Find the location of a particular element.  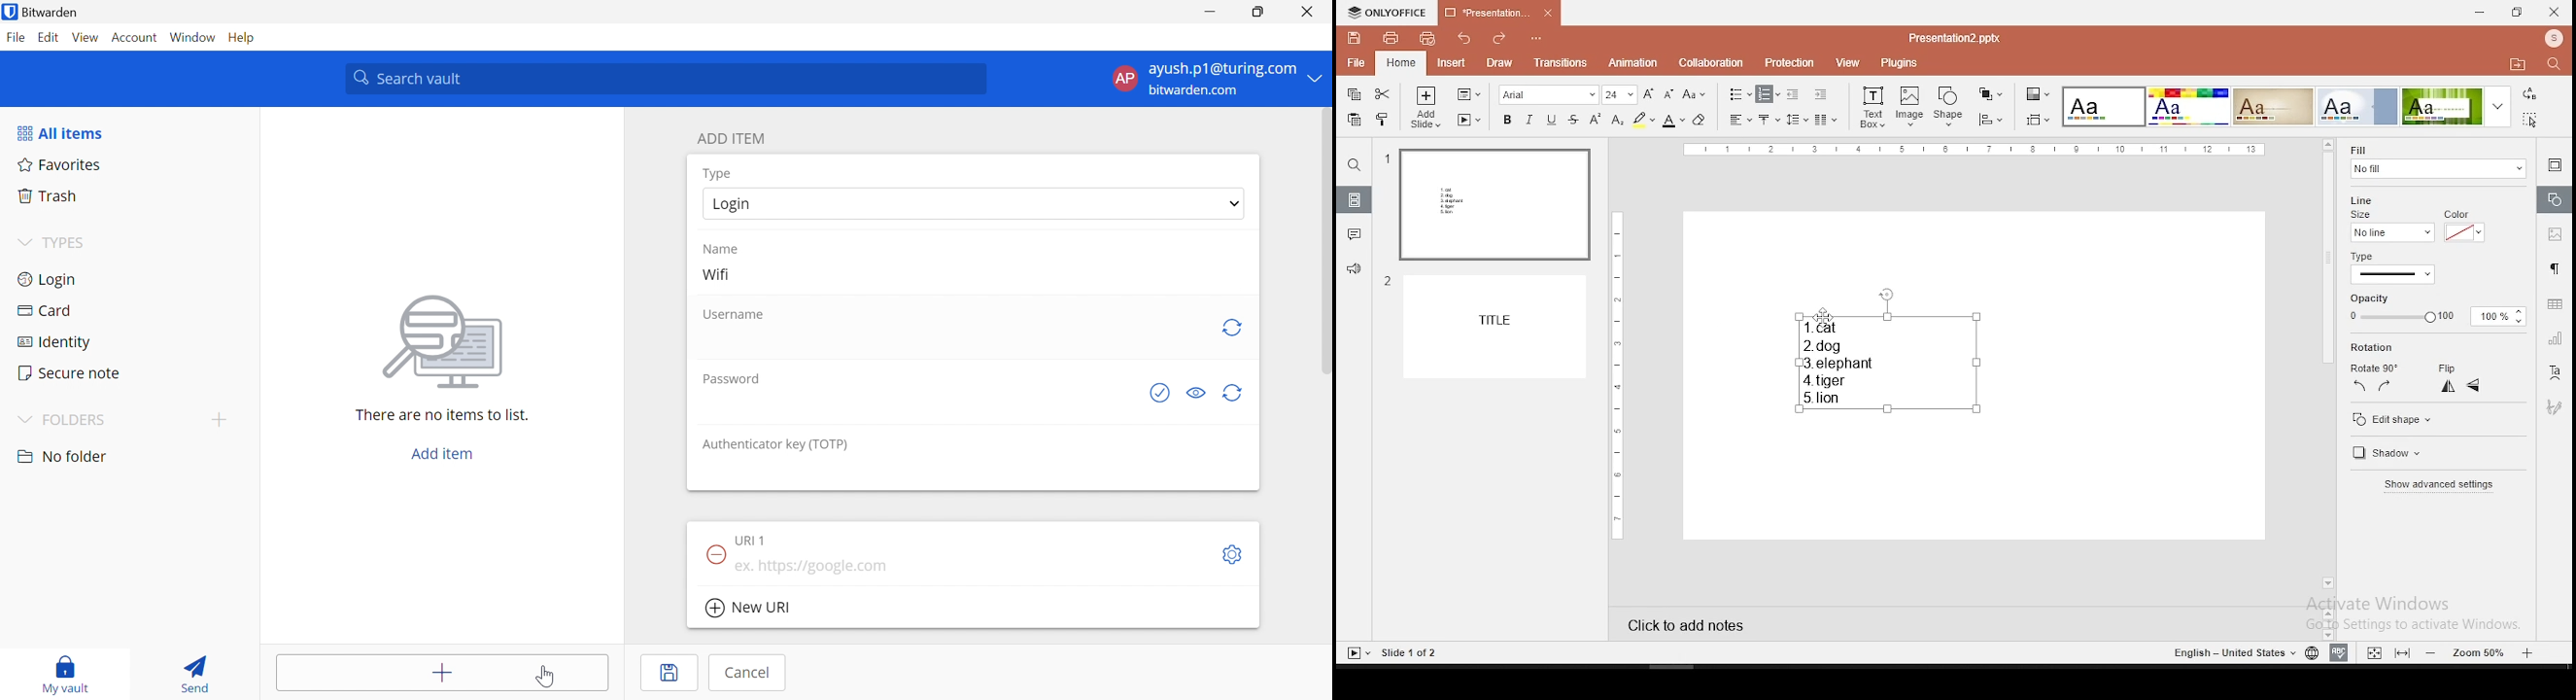

rotate 90 clockwise is located at coordinates (2384, 386).